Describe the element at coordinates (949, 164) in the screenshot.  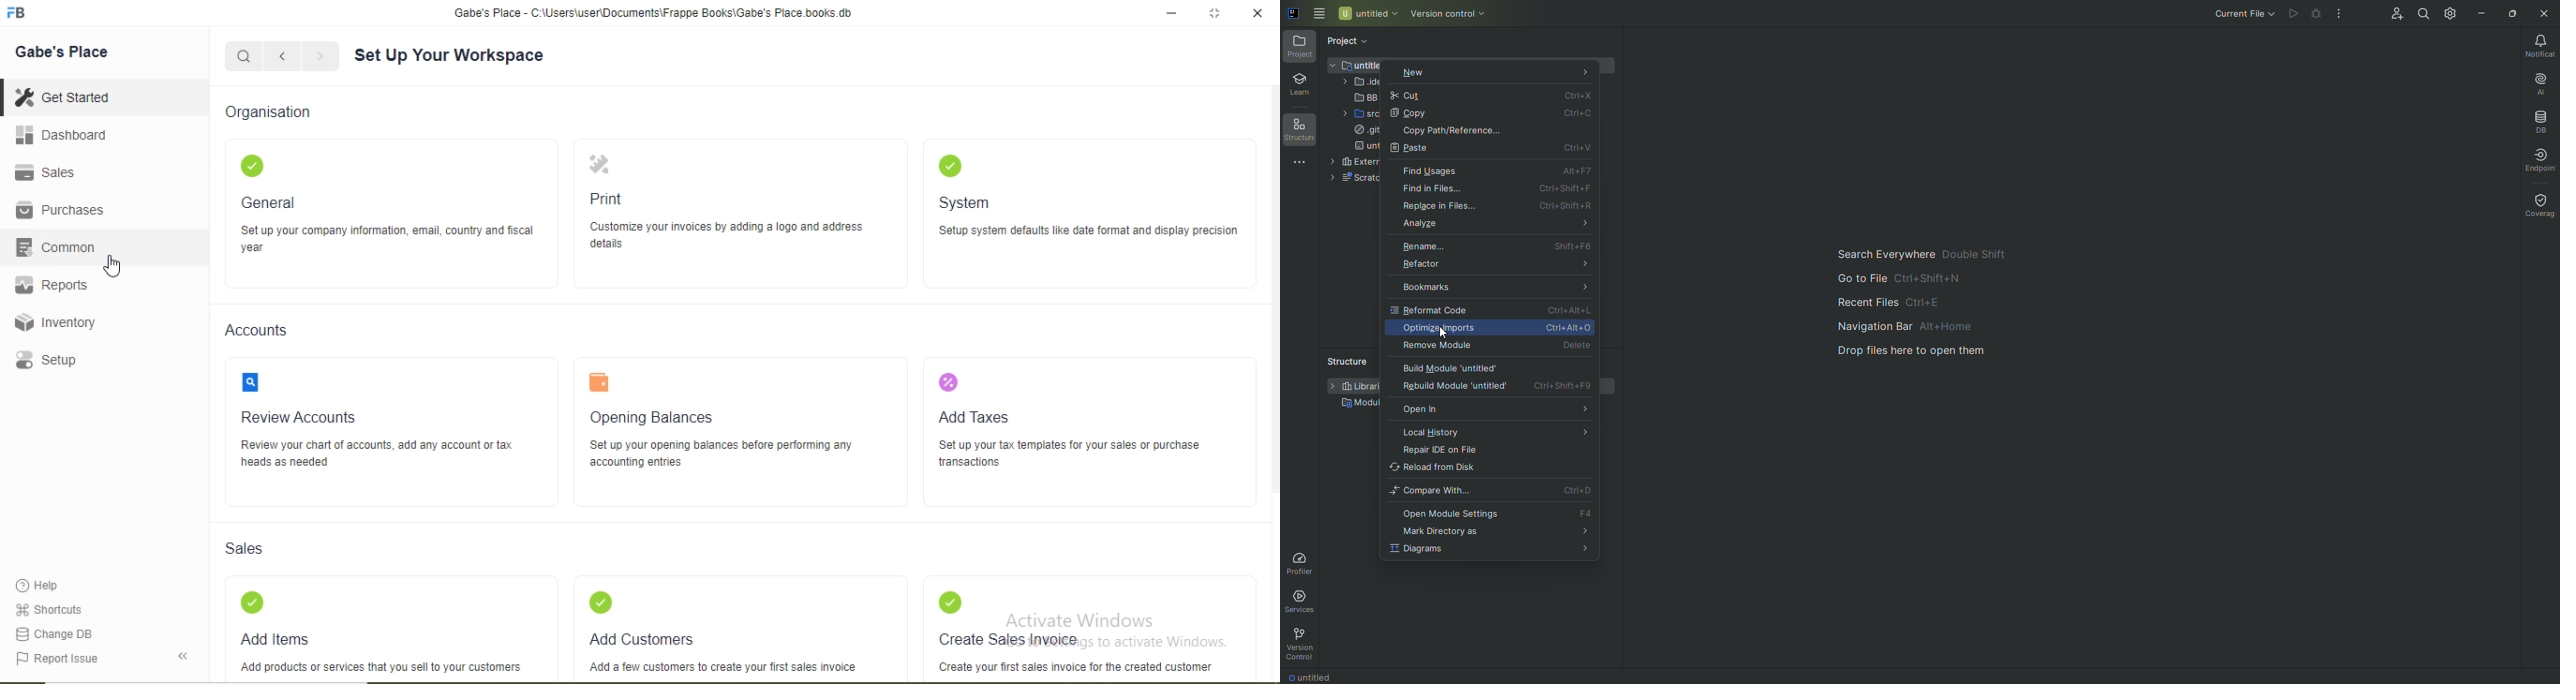
I see `Logo` at that location.